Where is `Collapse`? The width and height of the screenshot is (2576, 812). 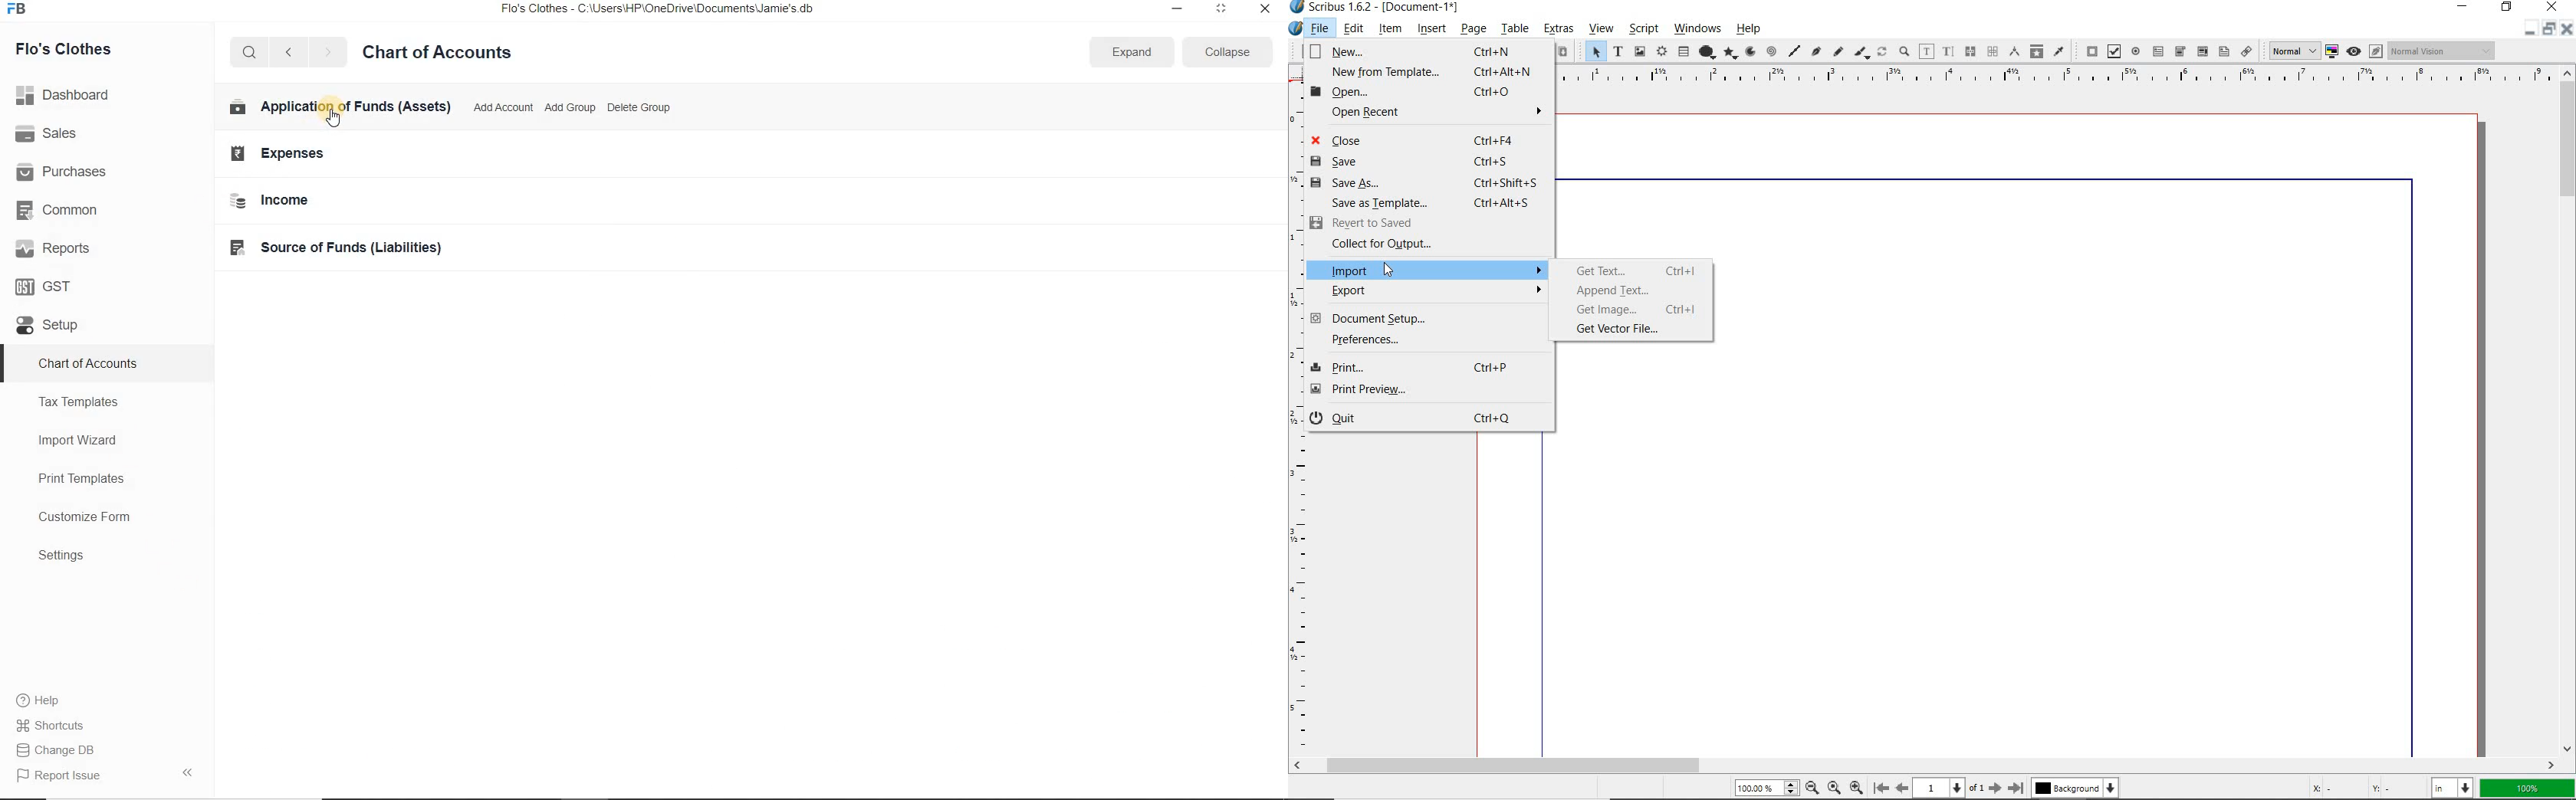 Collapse is located at coordinates (1227, 51).